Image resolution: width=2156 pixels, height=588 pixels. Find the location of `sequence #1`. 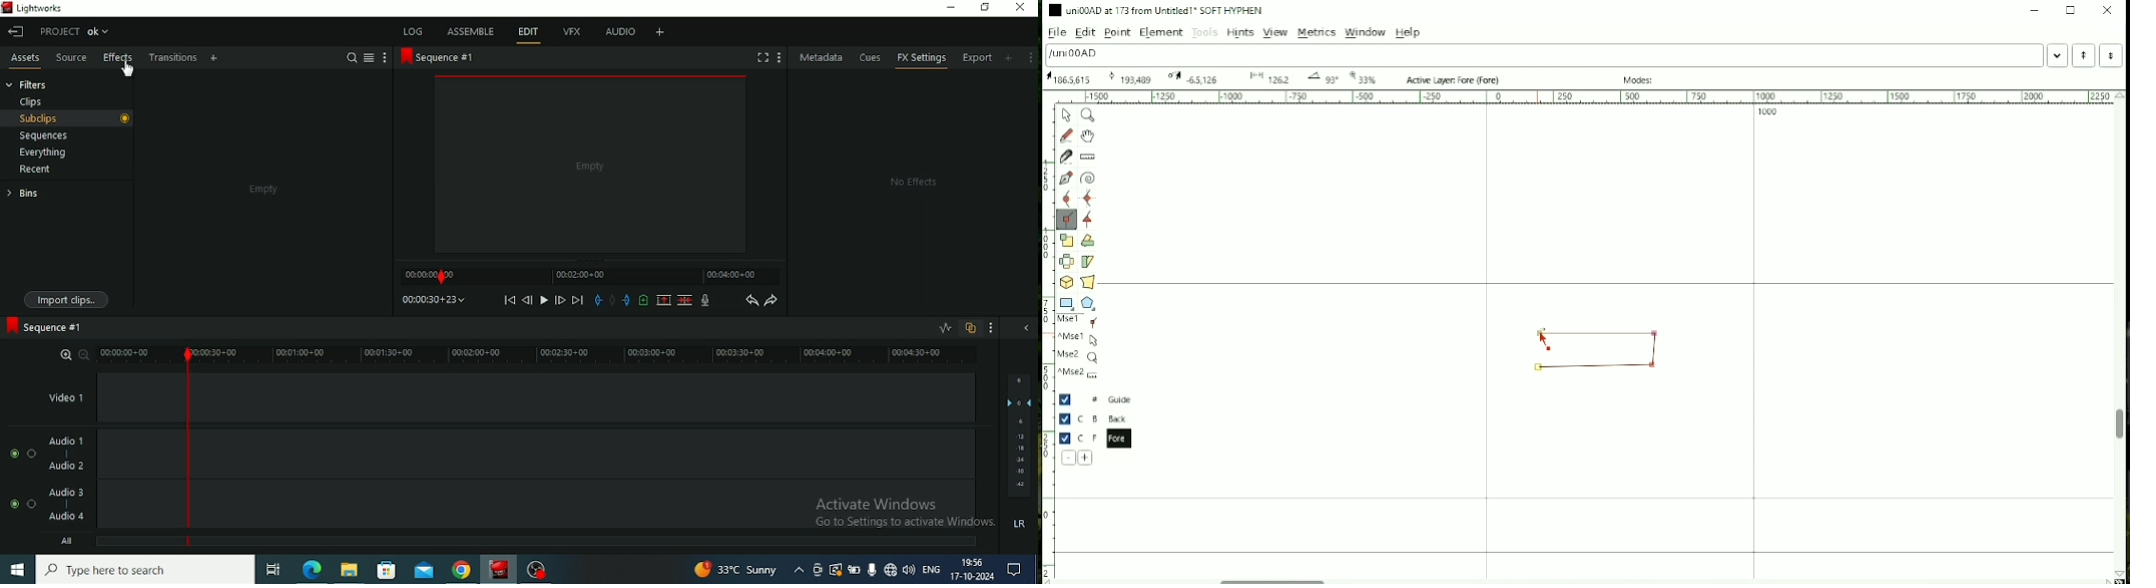

sequence #1 is located at coordinates (47, 328).